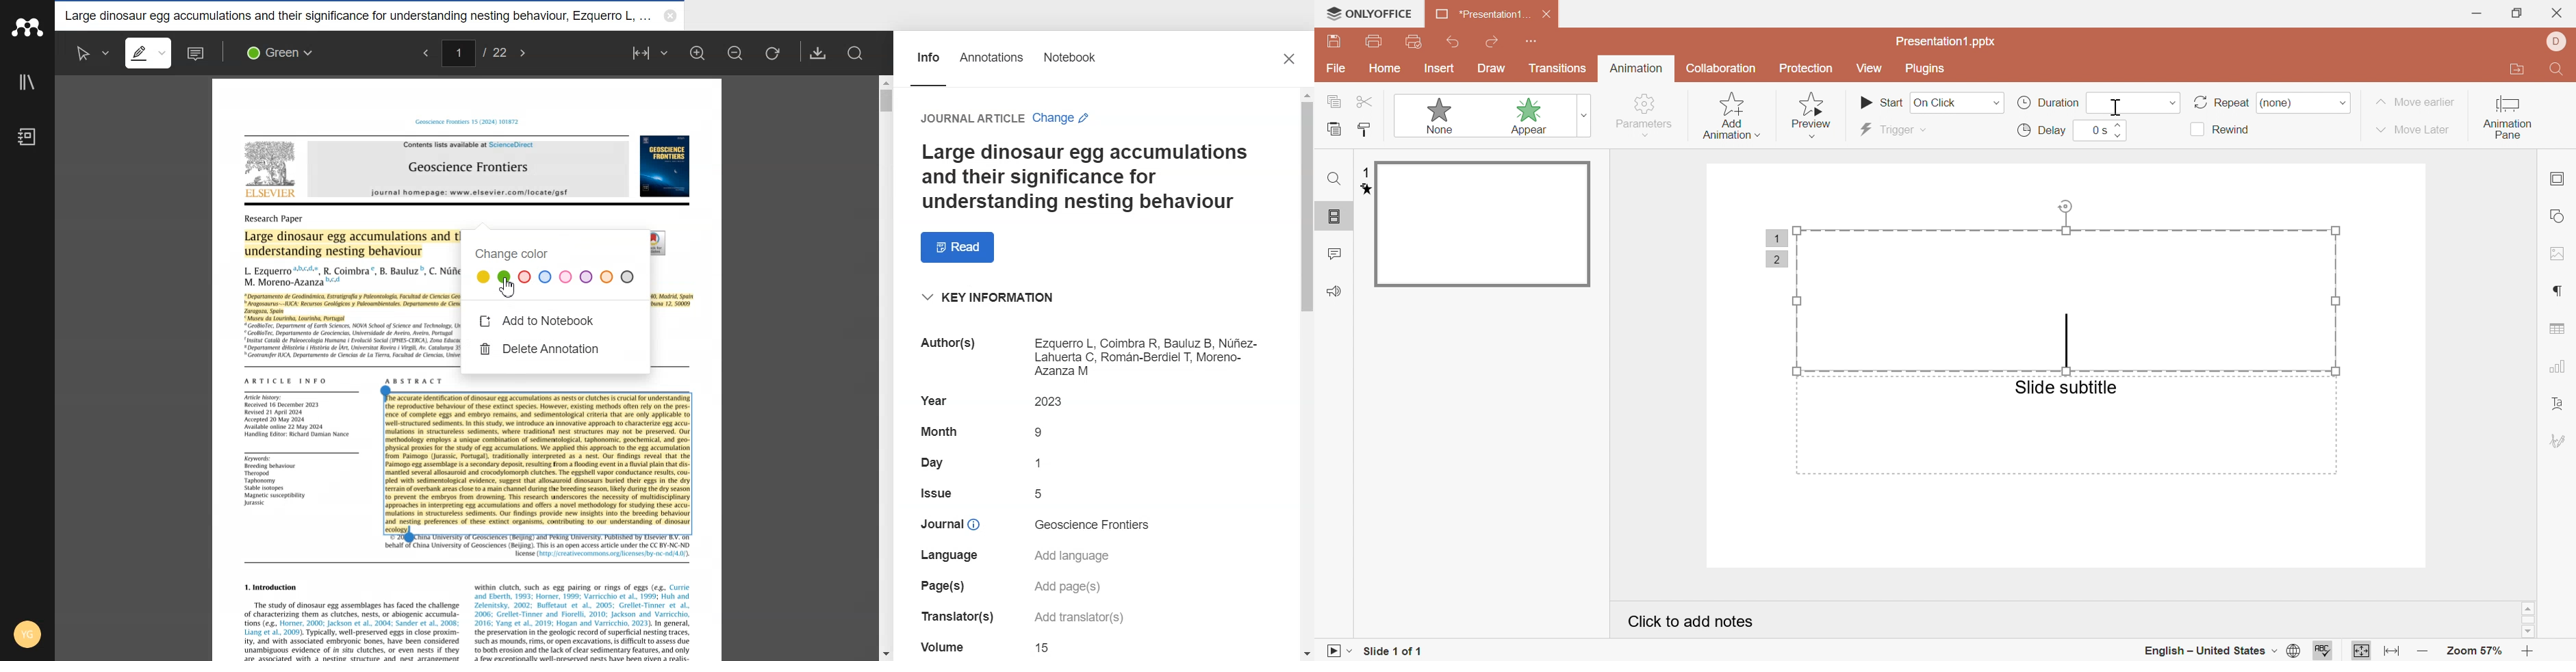 The width and height of the screenshot is (2576, 672). I want to click on fit to width, so click(2390, 652).